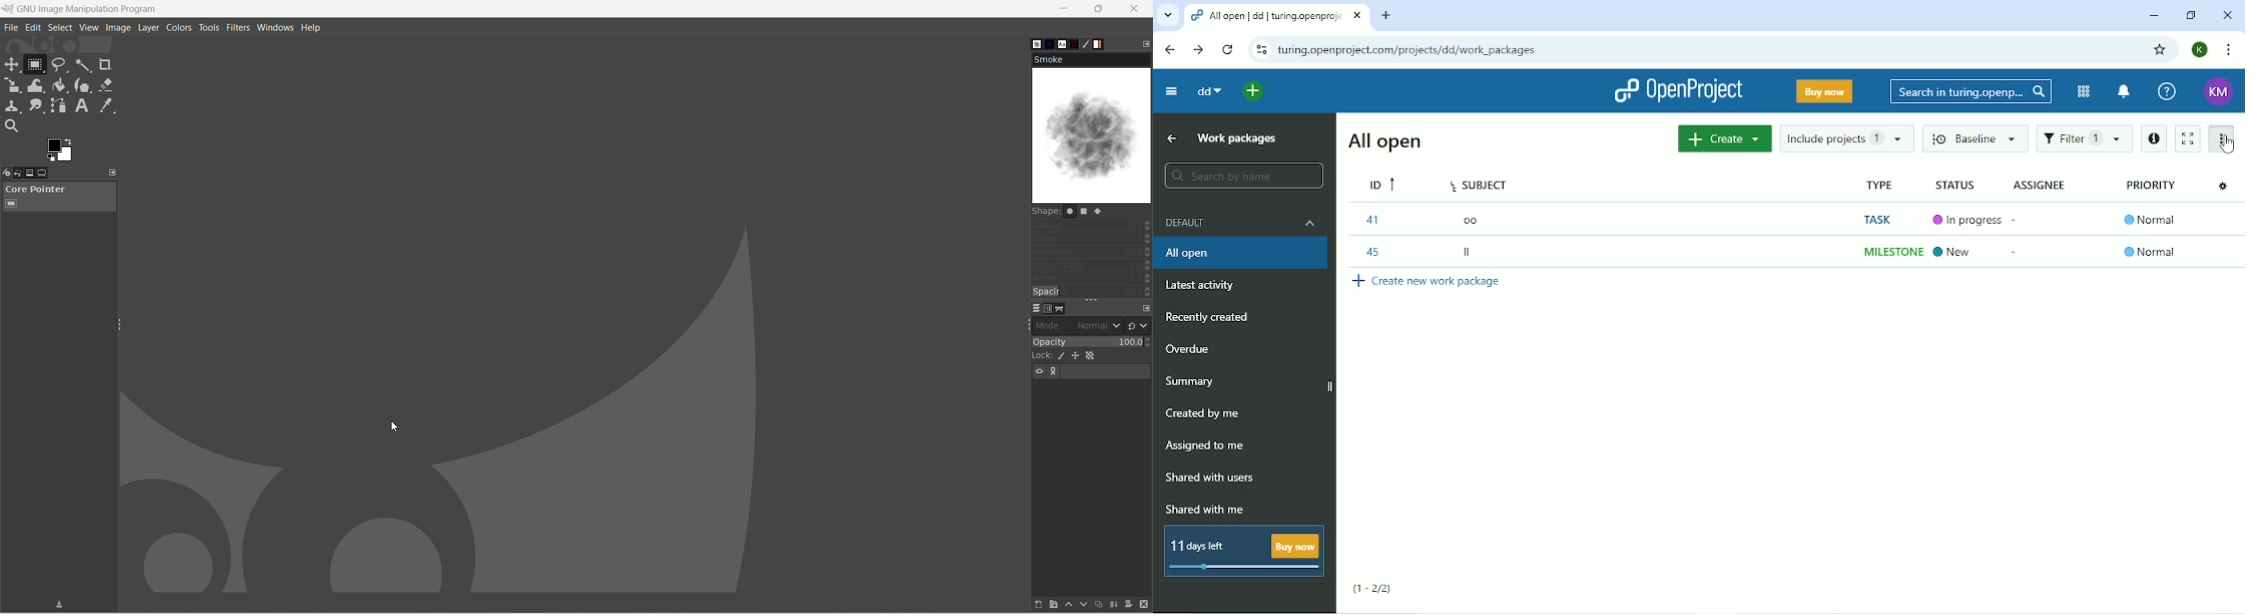  What do you see at coordinates (2040, 184) in the screenshot?
I see `Assignee` at bounding box center [2040, 184].